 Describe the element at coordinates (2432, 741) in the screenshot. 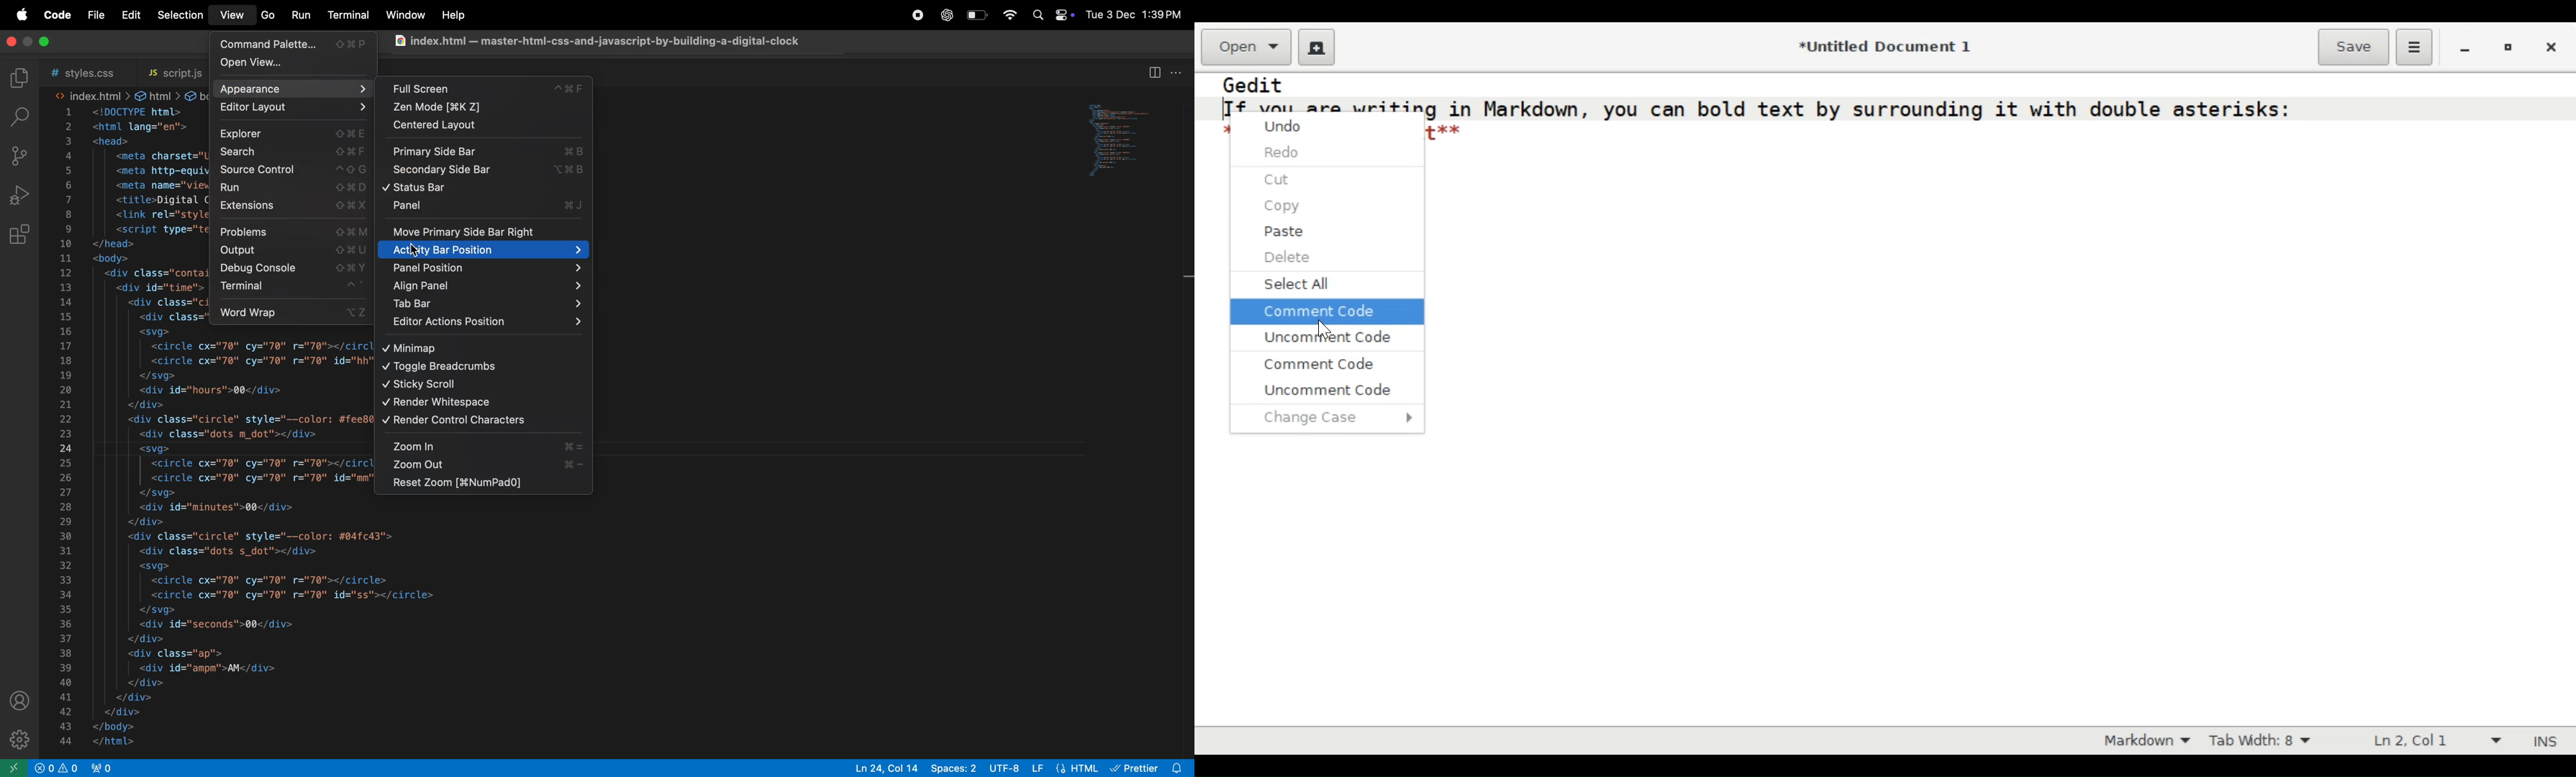

I see `Line & Column Preference` at that location.